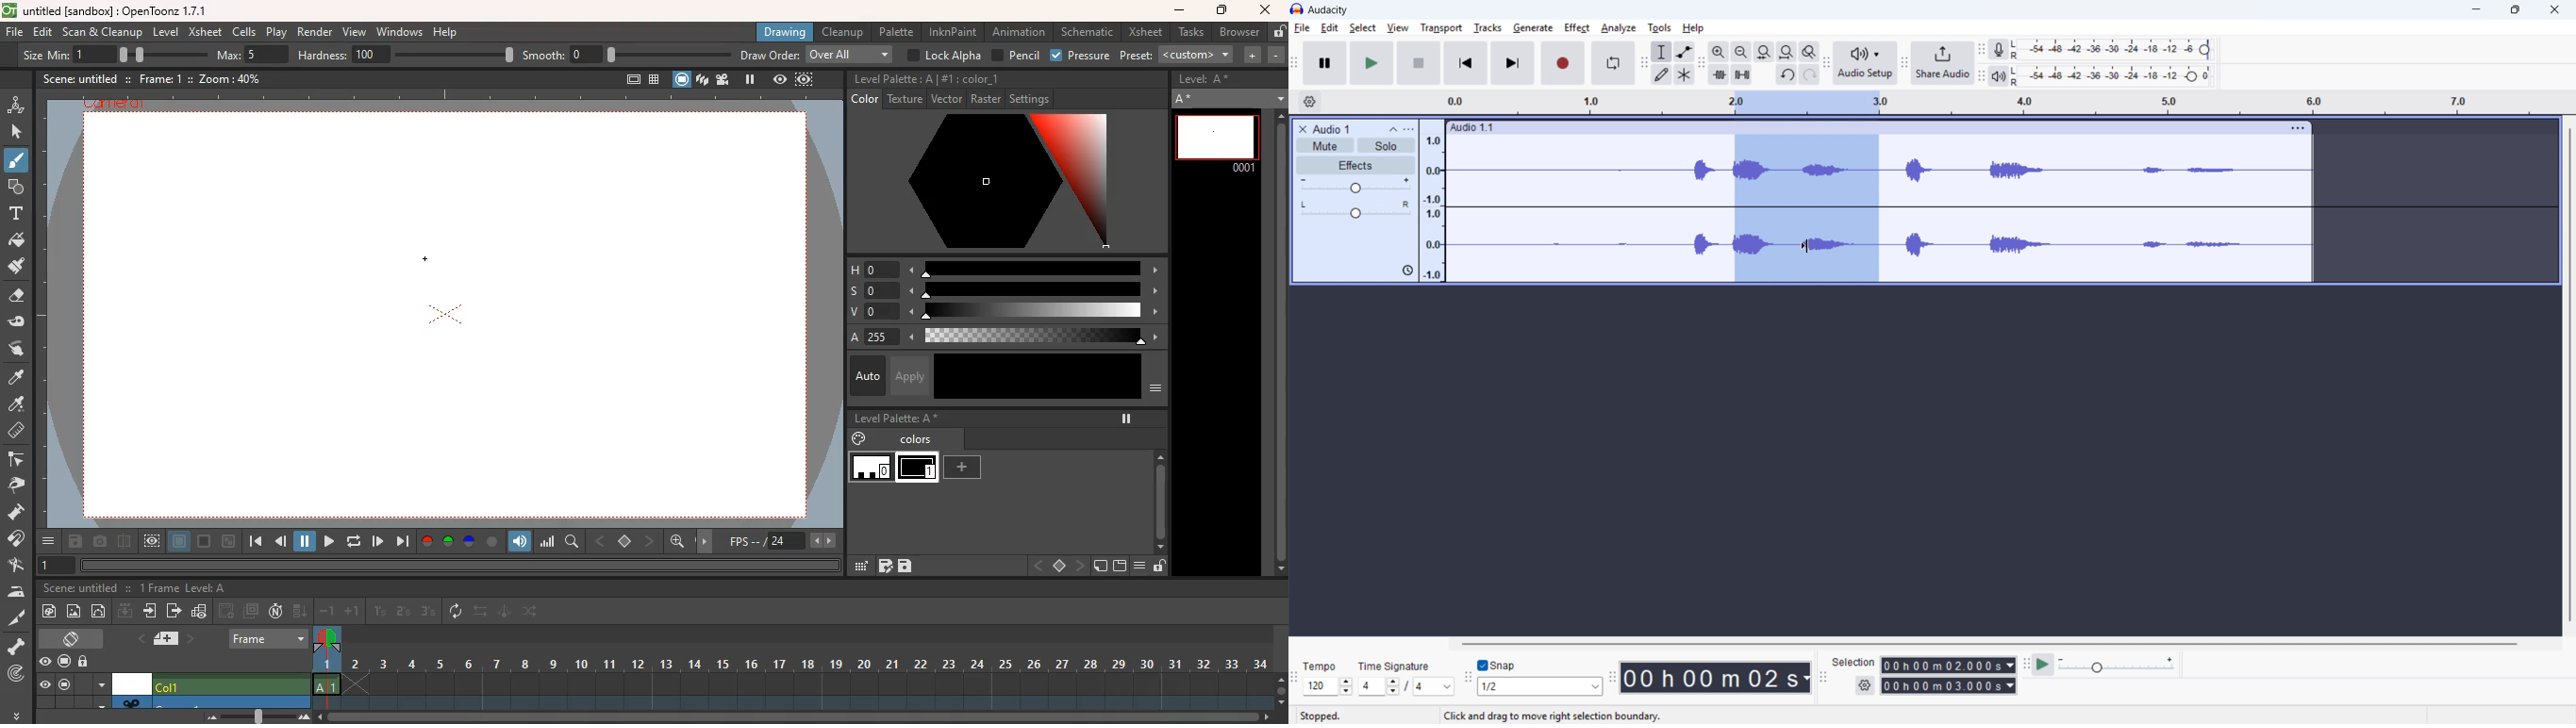 The height and width of the screenshot is (728, 2576). Describe the element at coordinates (626, 542) in the screenshot. I see `stop` at that location.